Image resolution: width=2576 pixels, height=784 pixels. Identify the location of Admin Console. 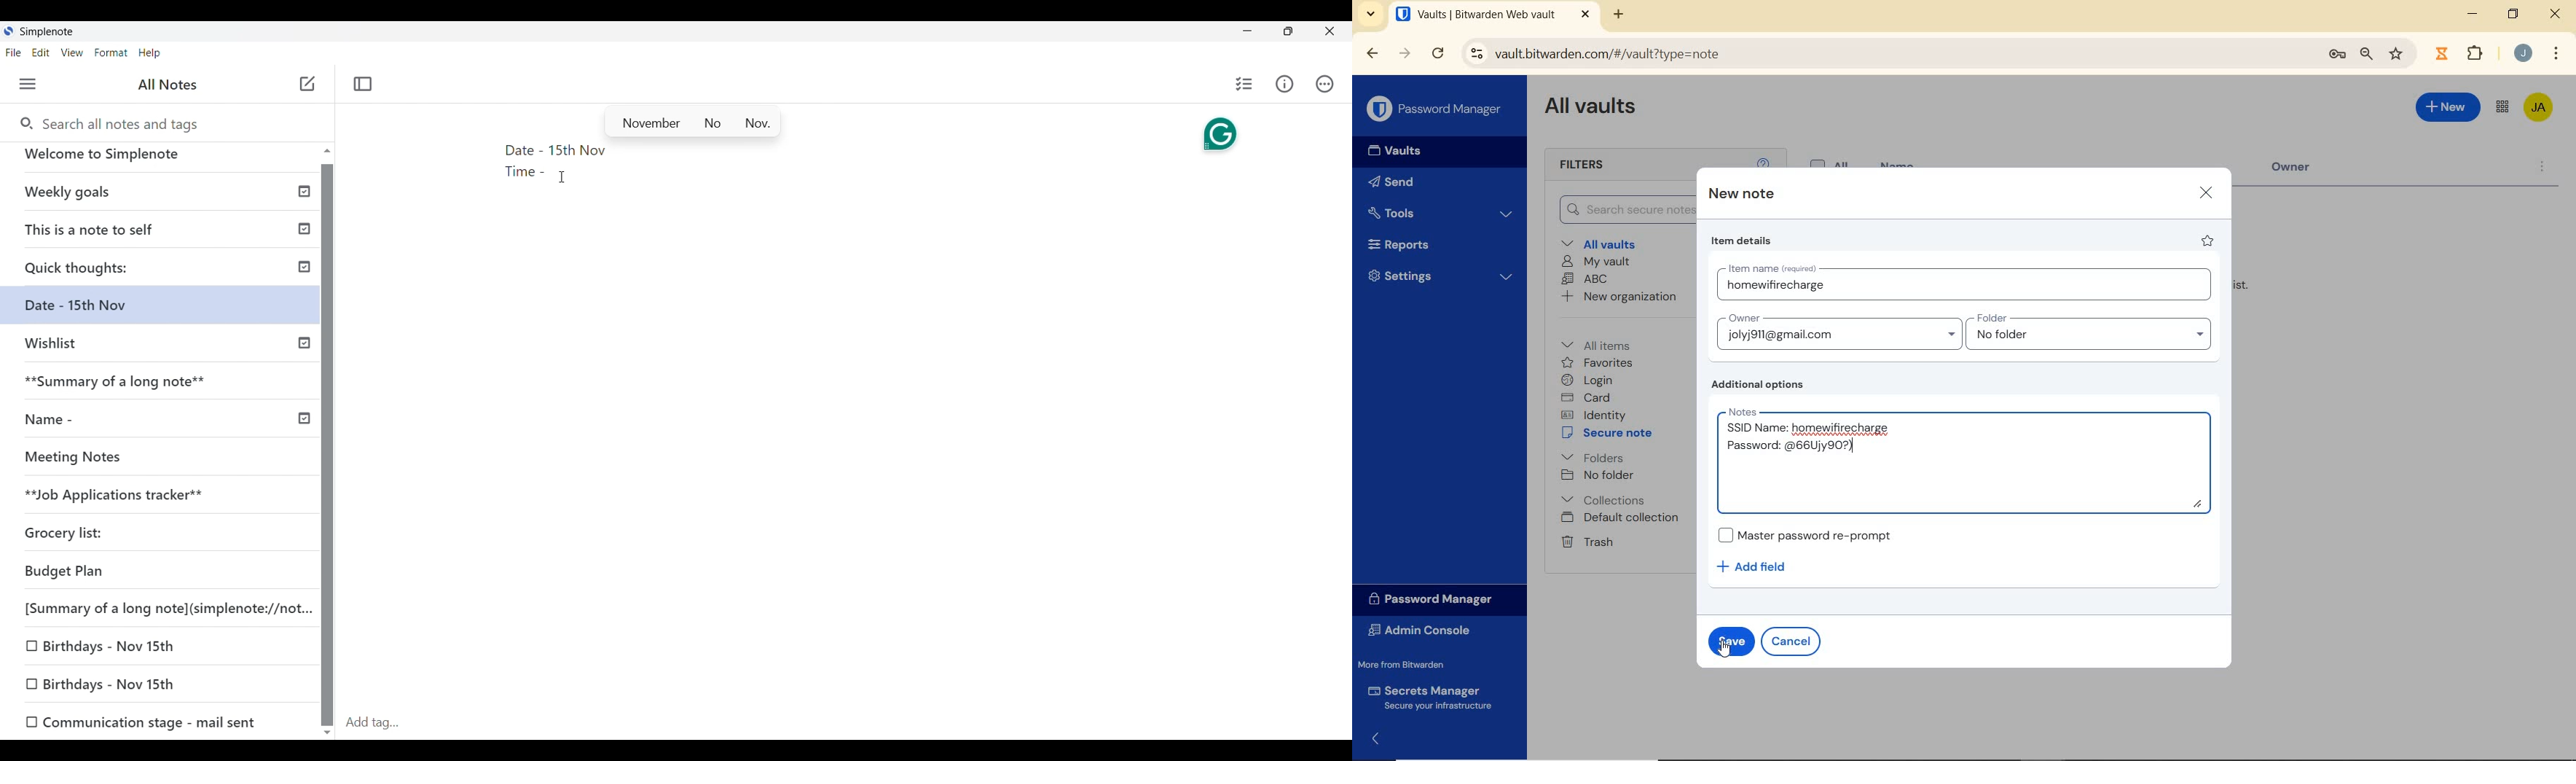
(1427, 630).